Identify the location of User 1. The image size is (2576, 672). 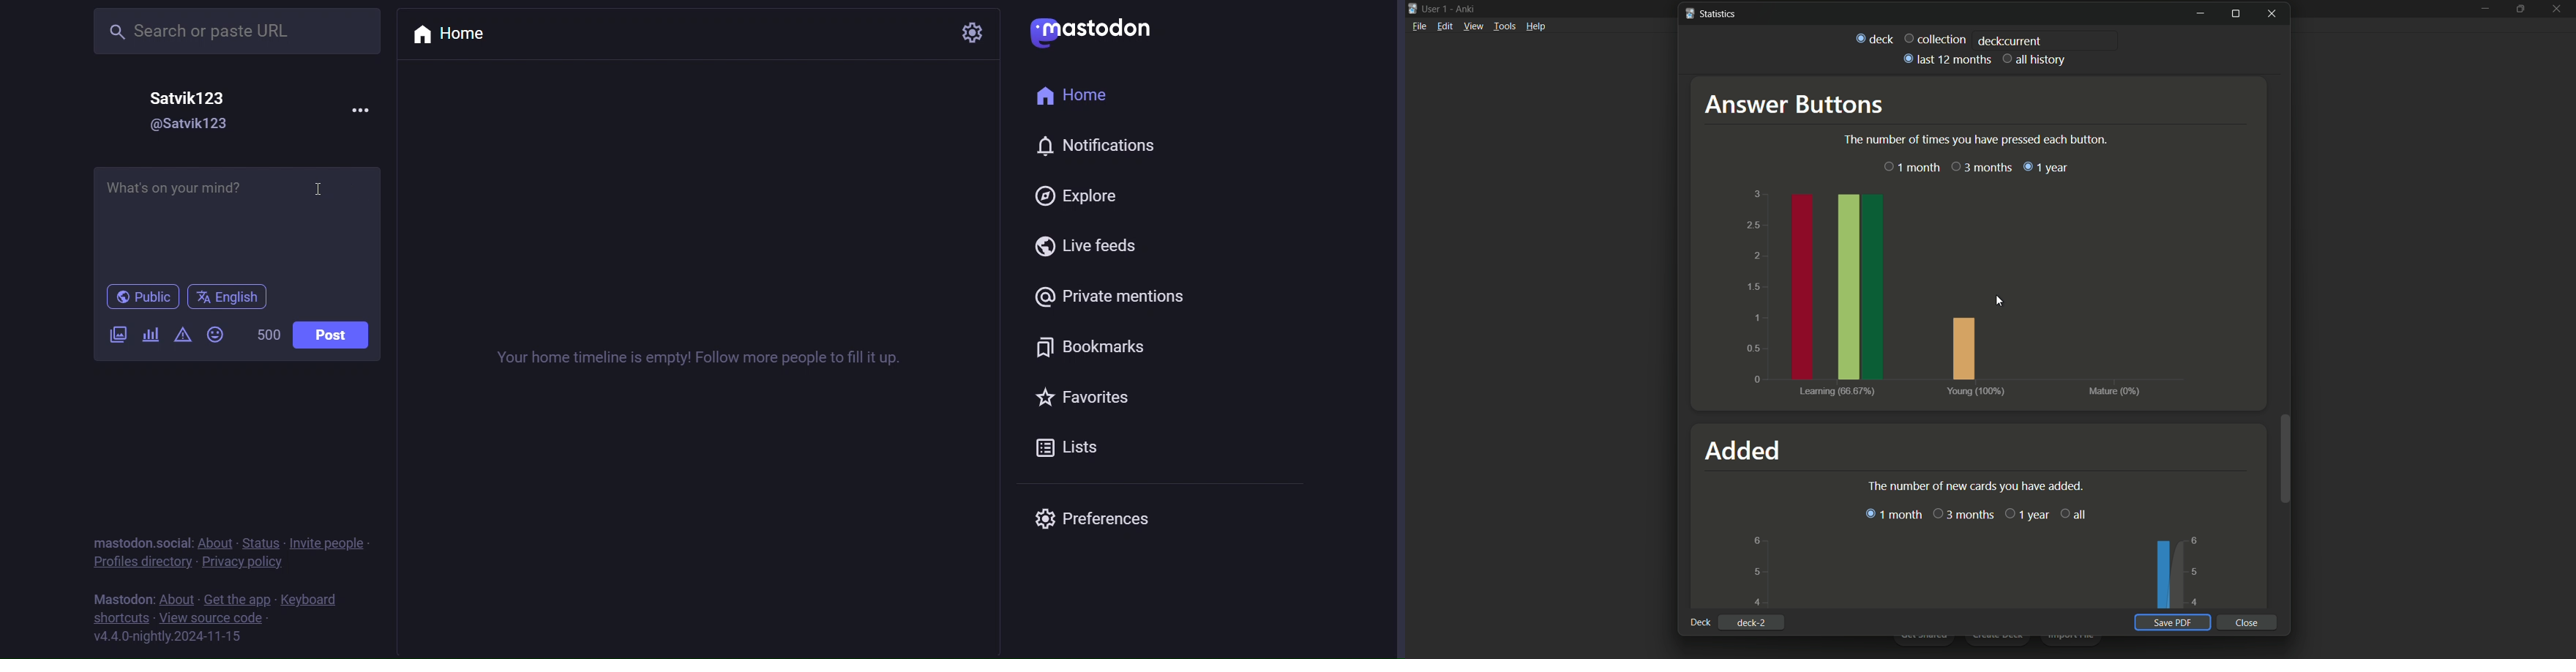
(1436, 8).